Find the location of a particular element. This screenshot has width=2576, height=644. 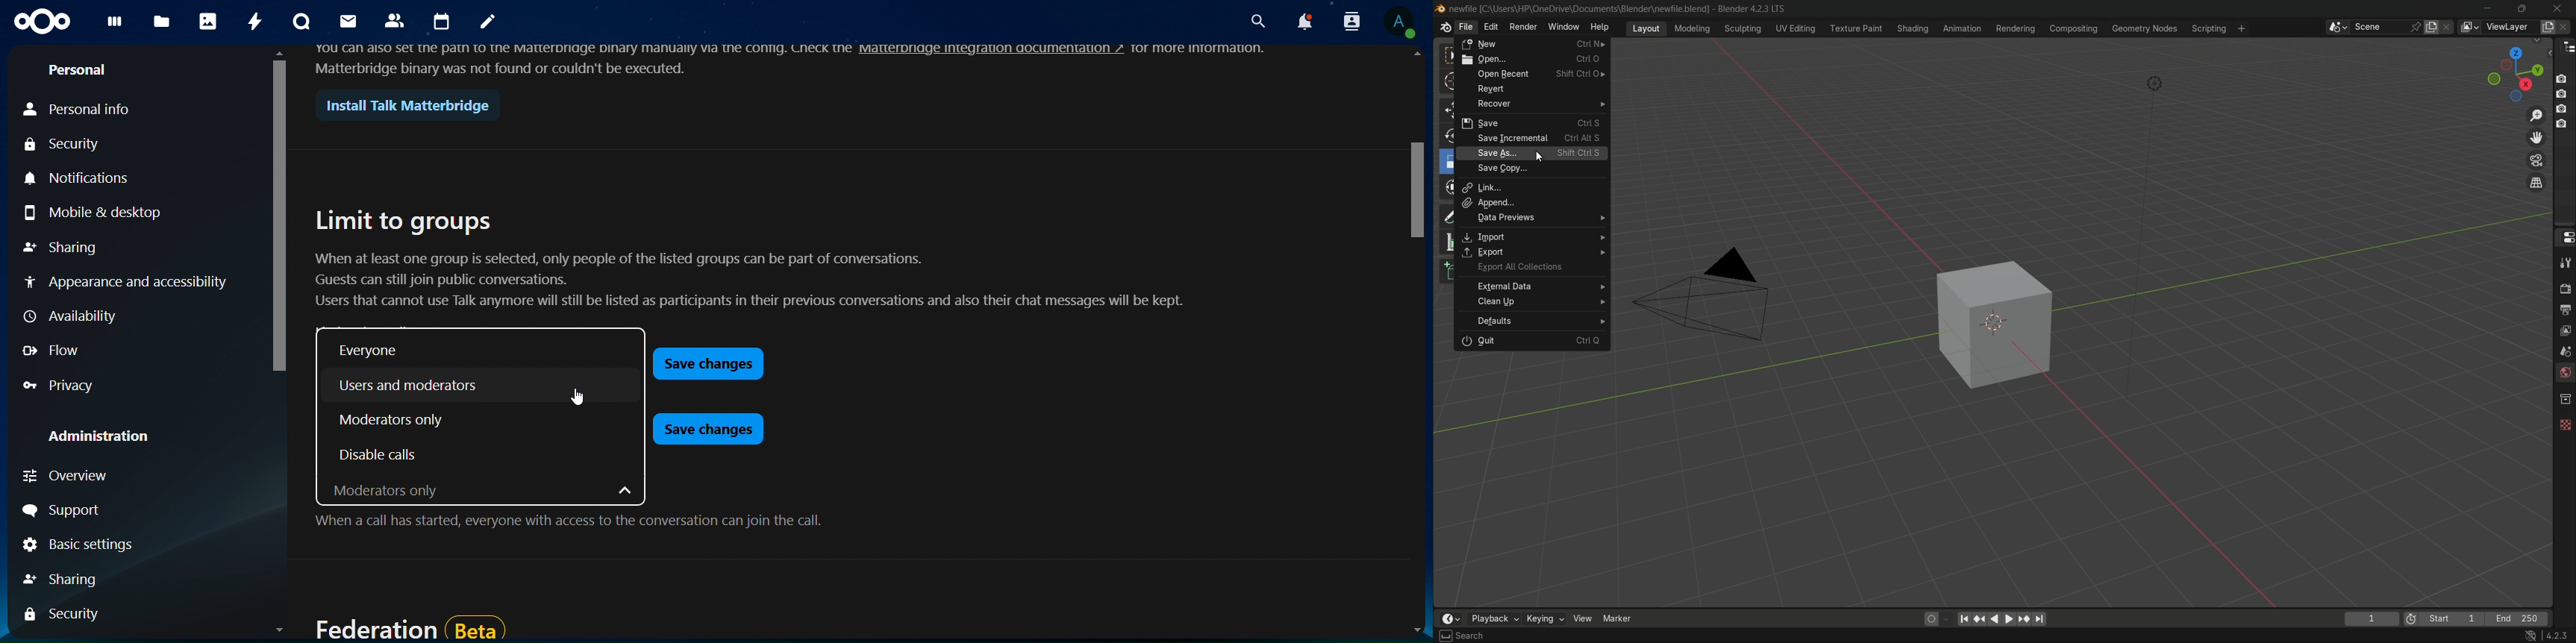

scripting menu is located at coordinates (2208, 29).